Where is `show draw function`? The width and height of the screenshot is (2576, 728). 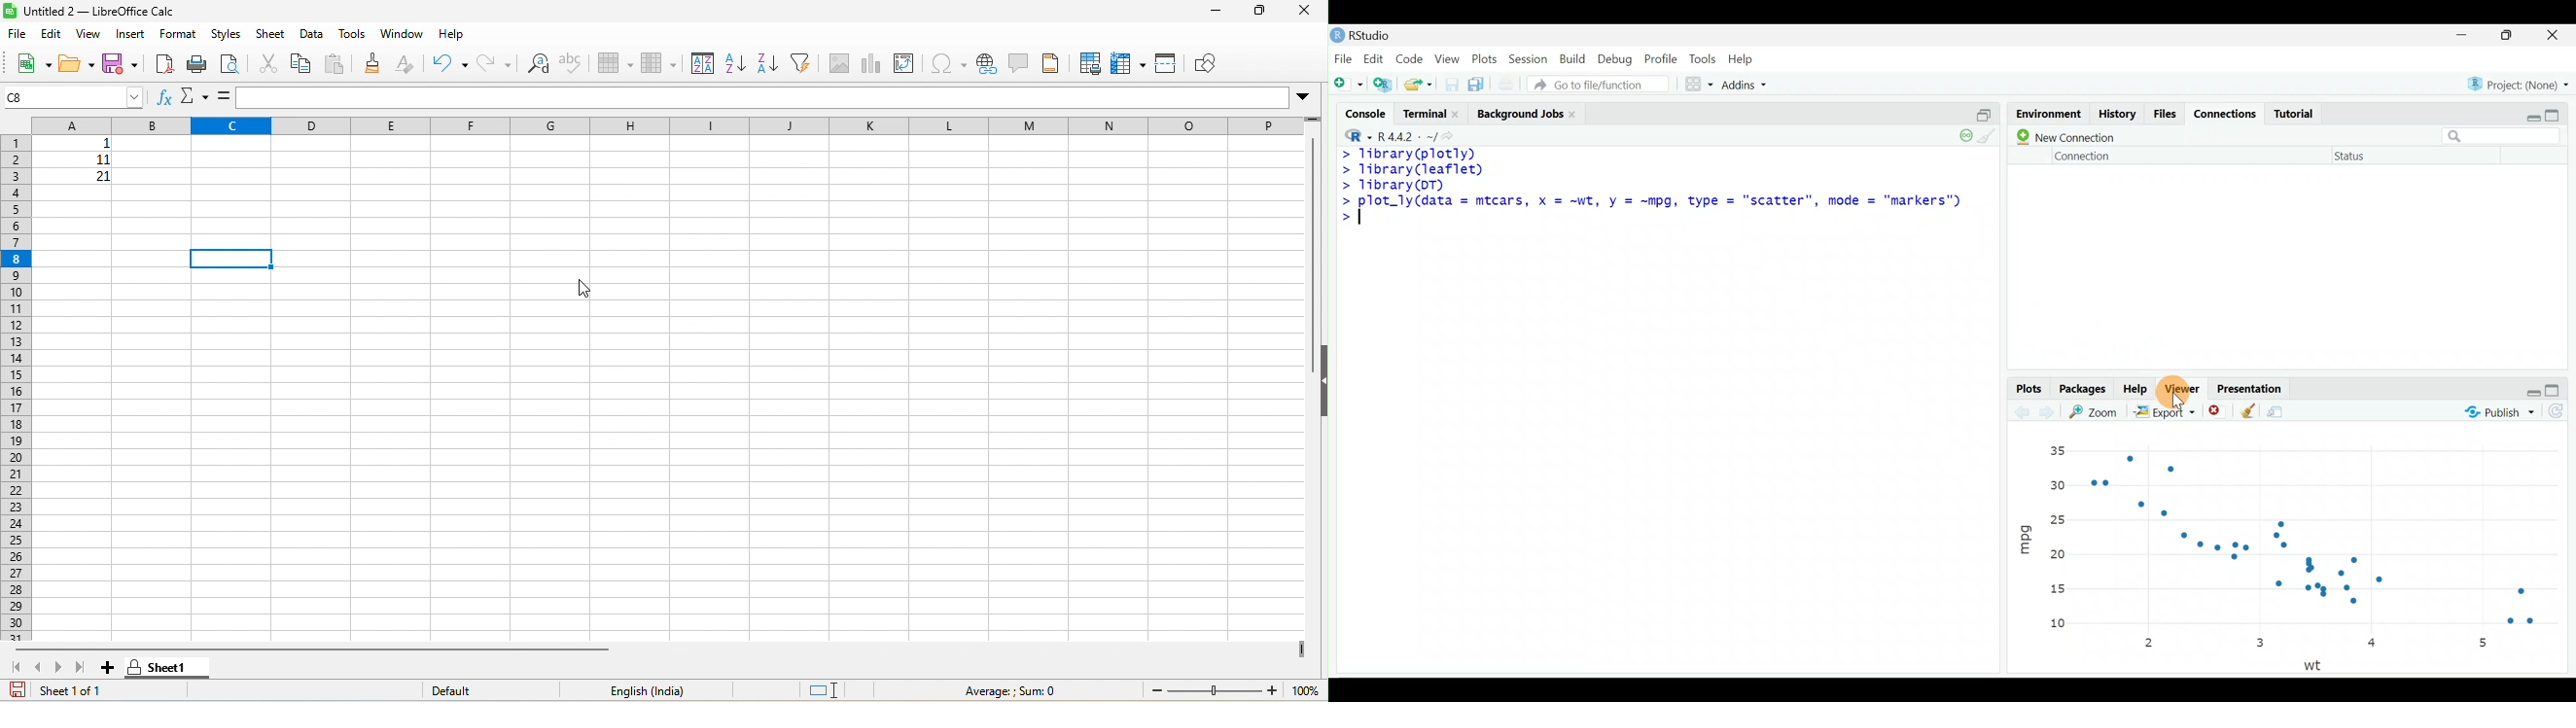
show draw function is located at coordinates (1221, 65).